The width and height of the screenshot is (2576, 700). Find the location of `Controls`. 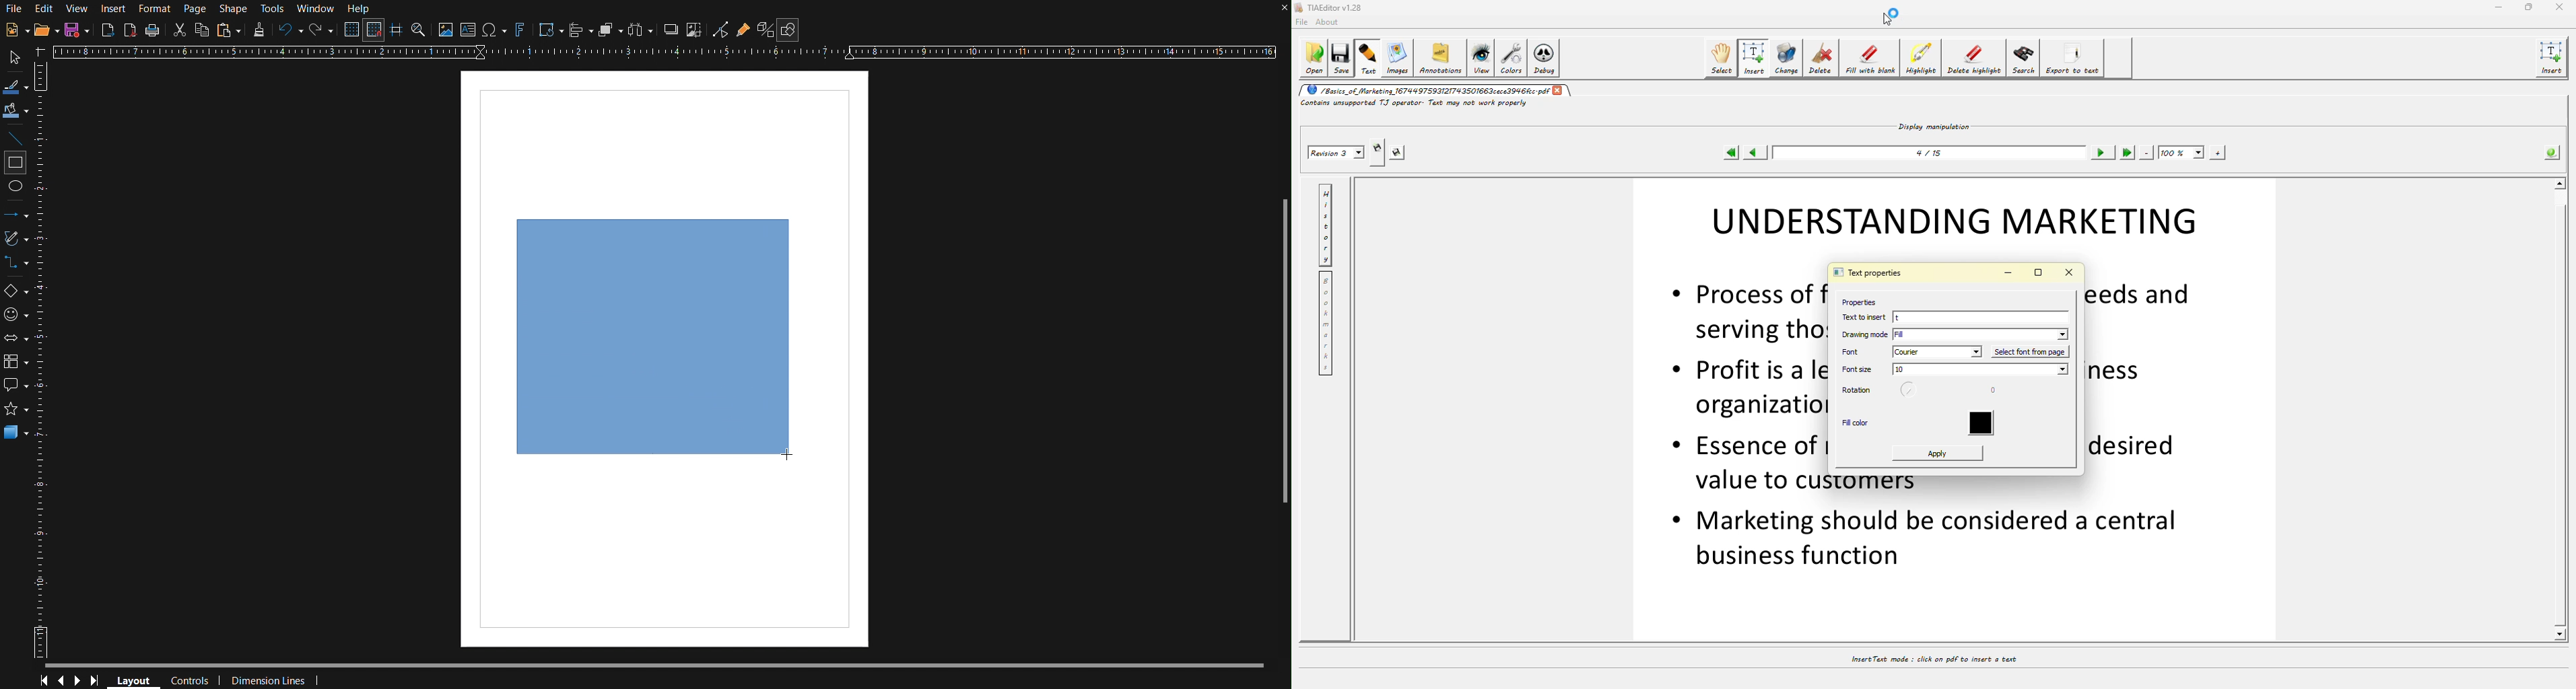

Controls is located at coordinates (193, 681).